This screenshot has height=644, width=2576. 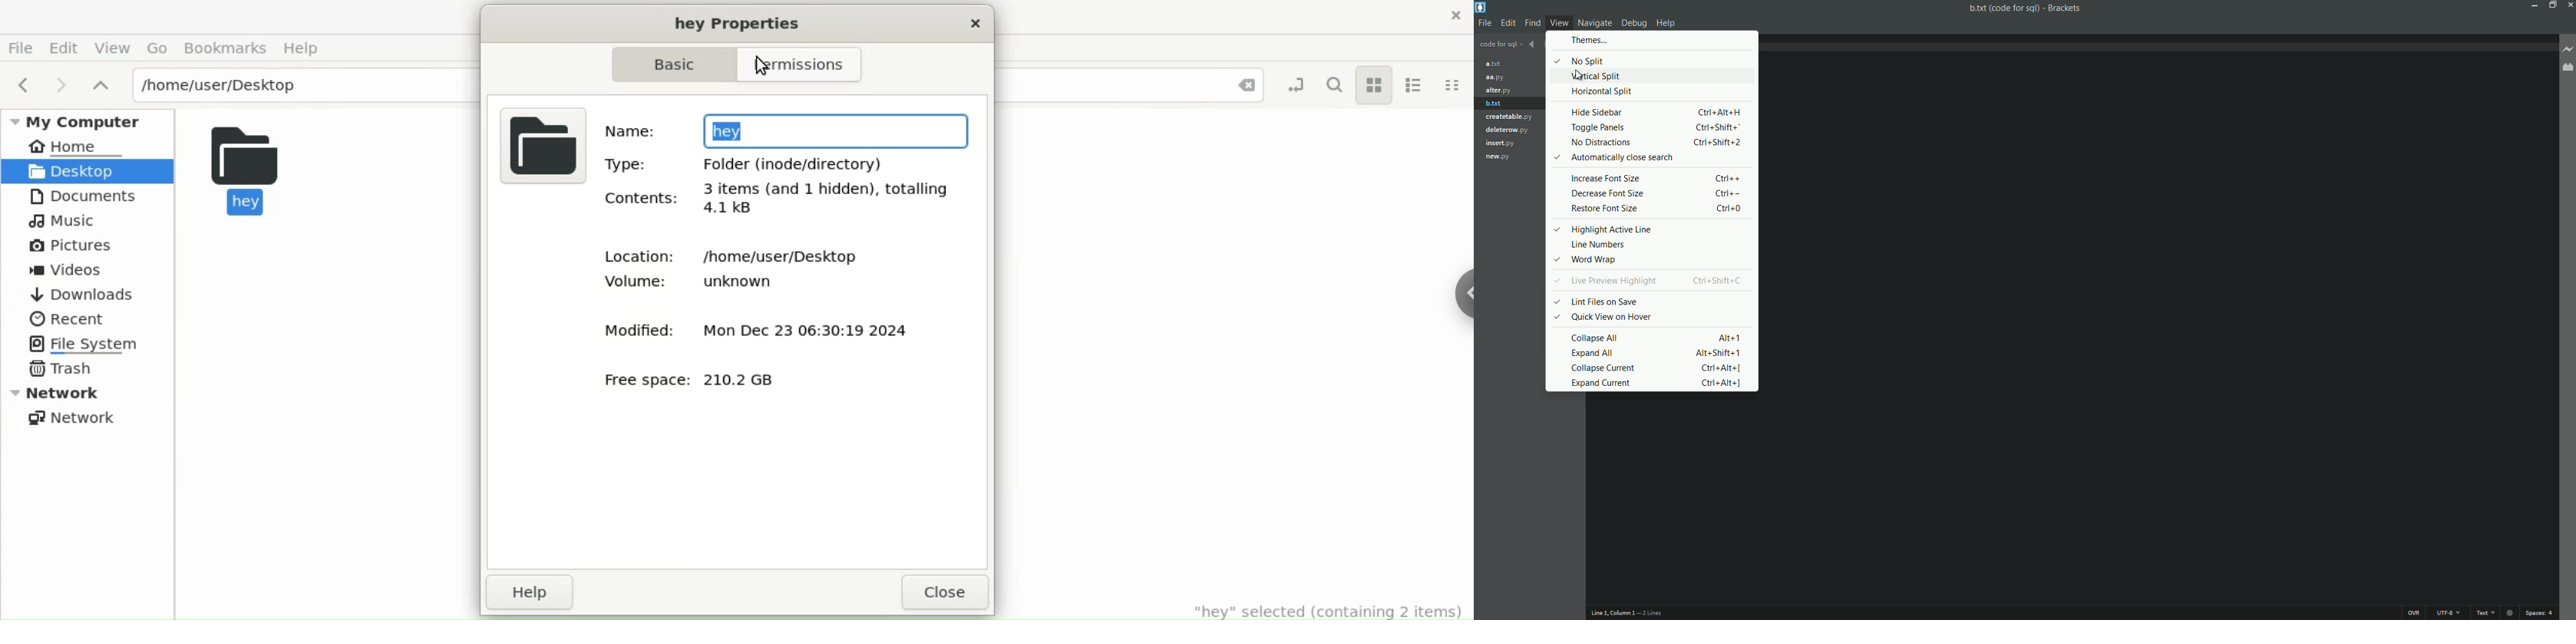 I want to click on themes, so click(x=1658, y=40).